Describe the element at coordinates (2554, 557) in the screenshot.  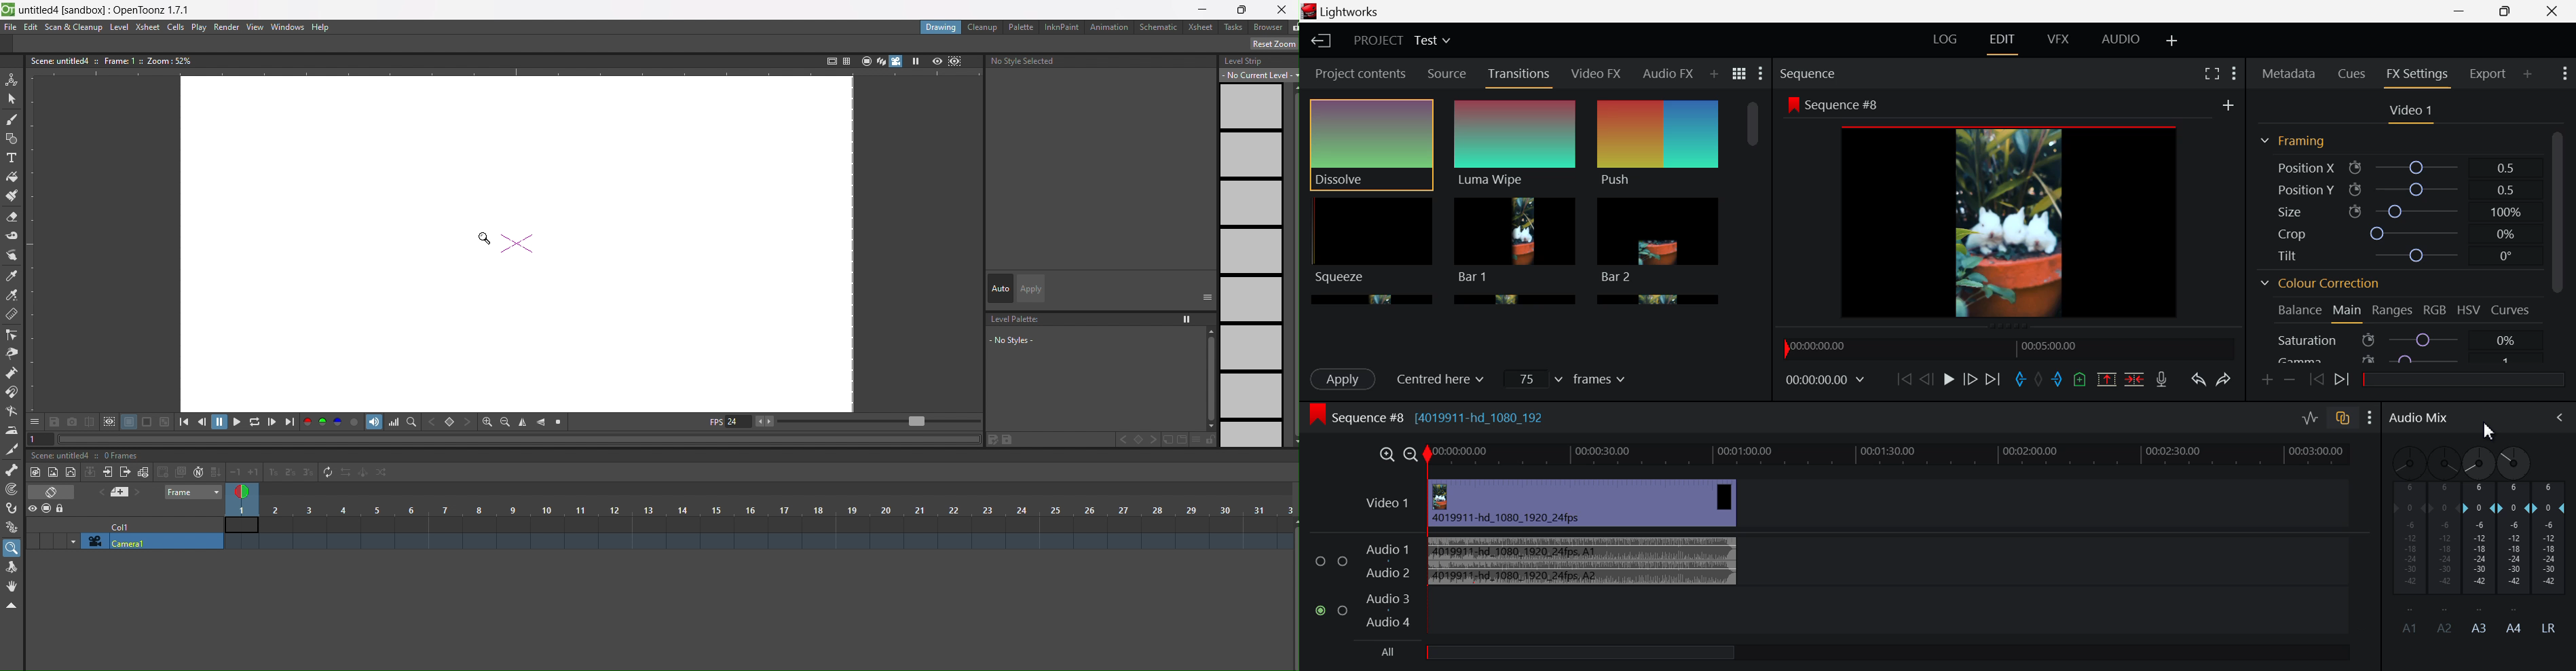
I see `LR Decibel Level` at that location.